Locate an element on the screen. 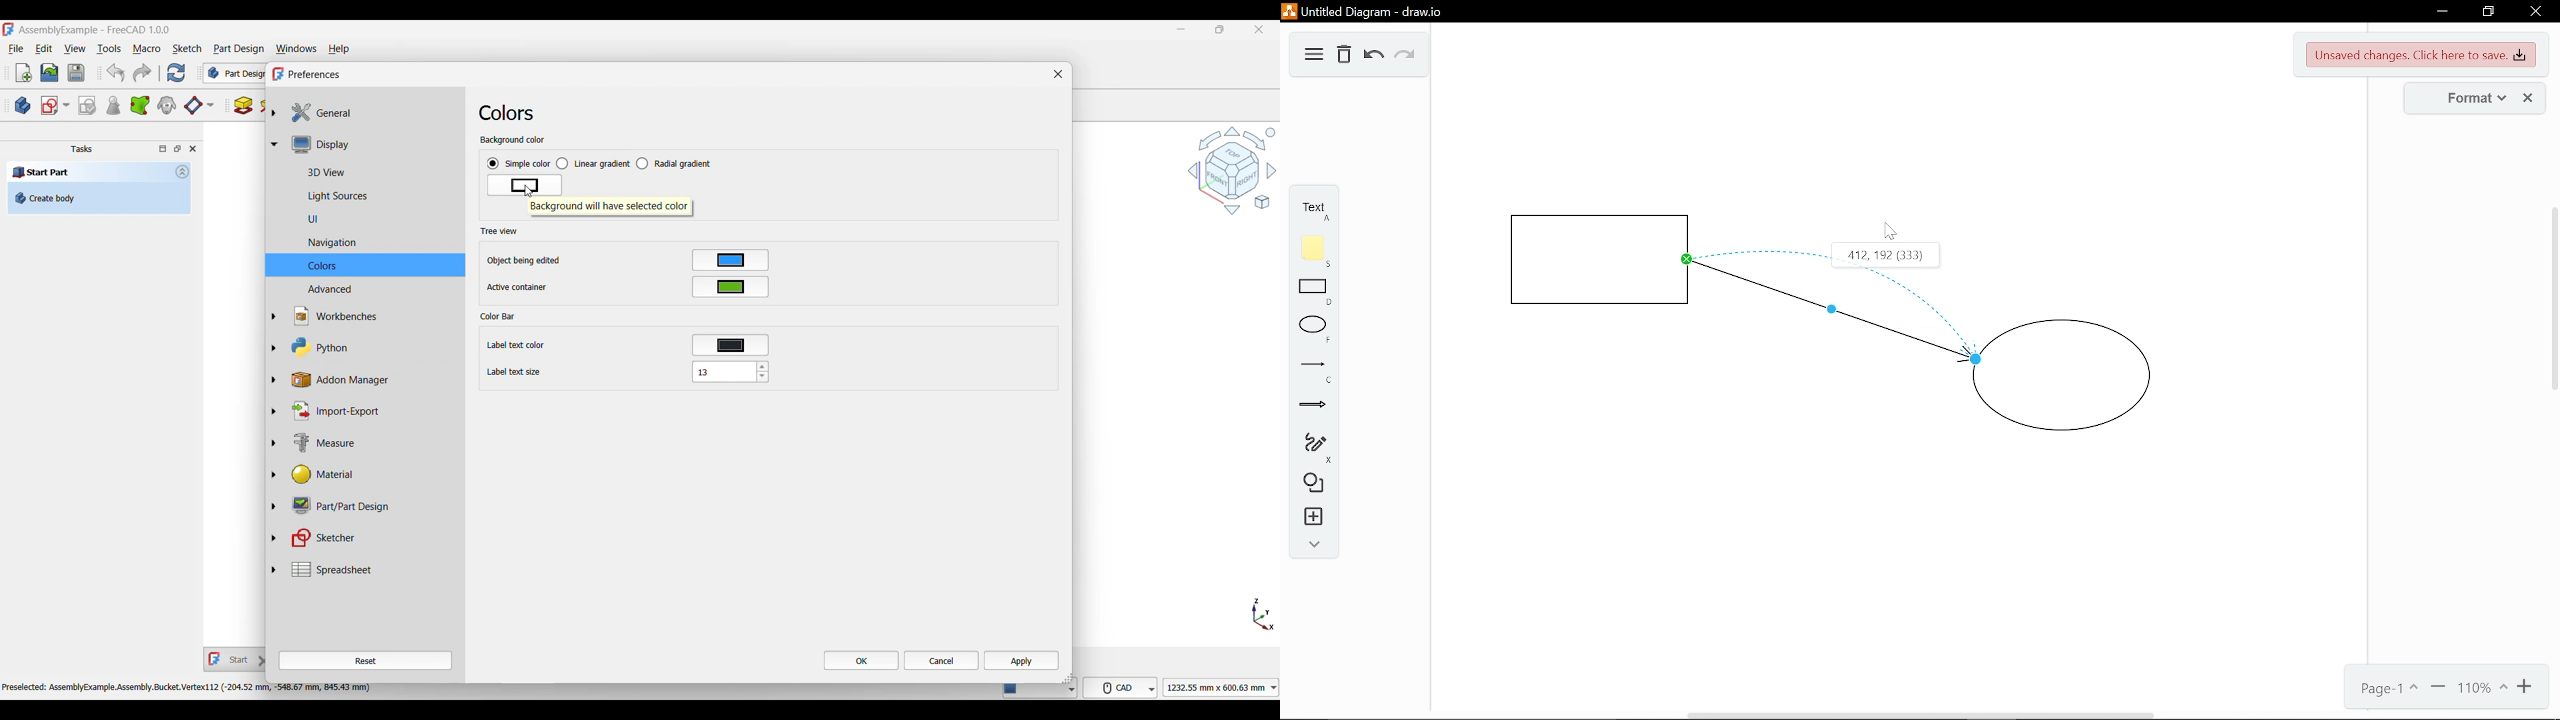 The image size is (2576, 728). Material is located at coordinates (372, 475).